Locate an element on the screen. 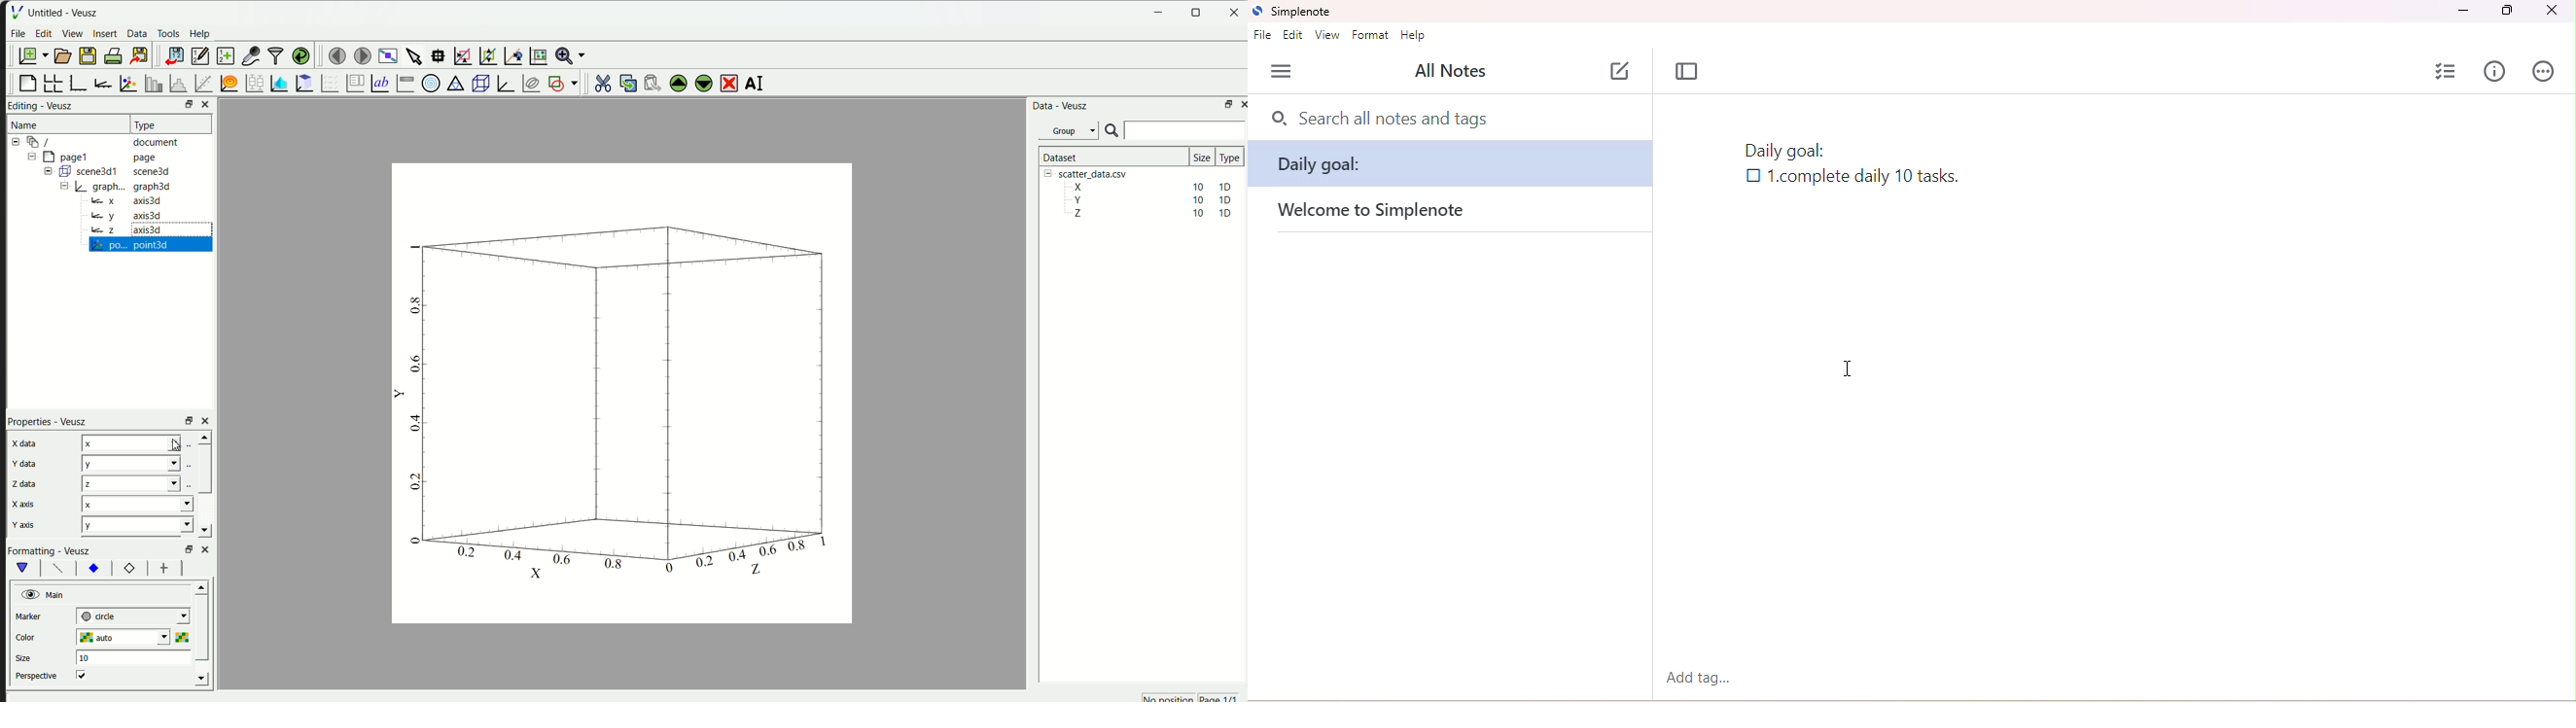 The height and width of the screenshot is (728, 2576). vShape is located at coordinates (23, 568).